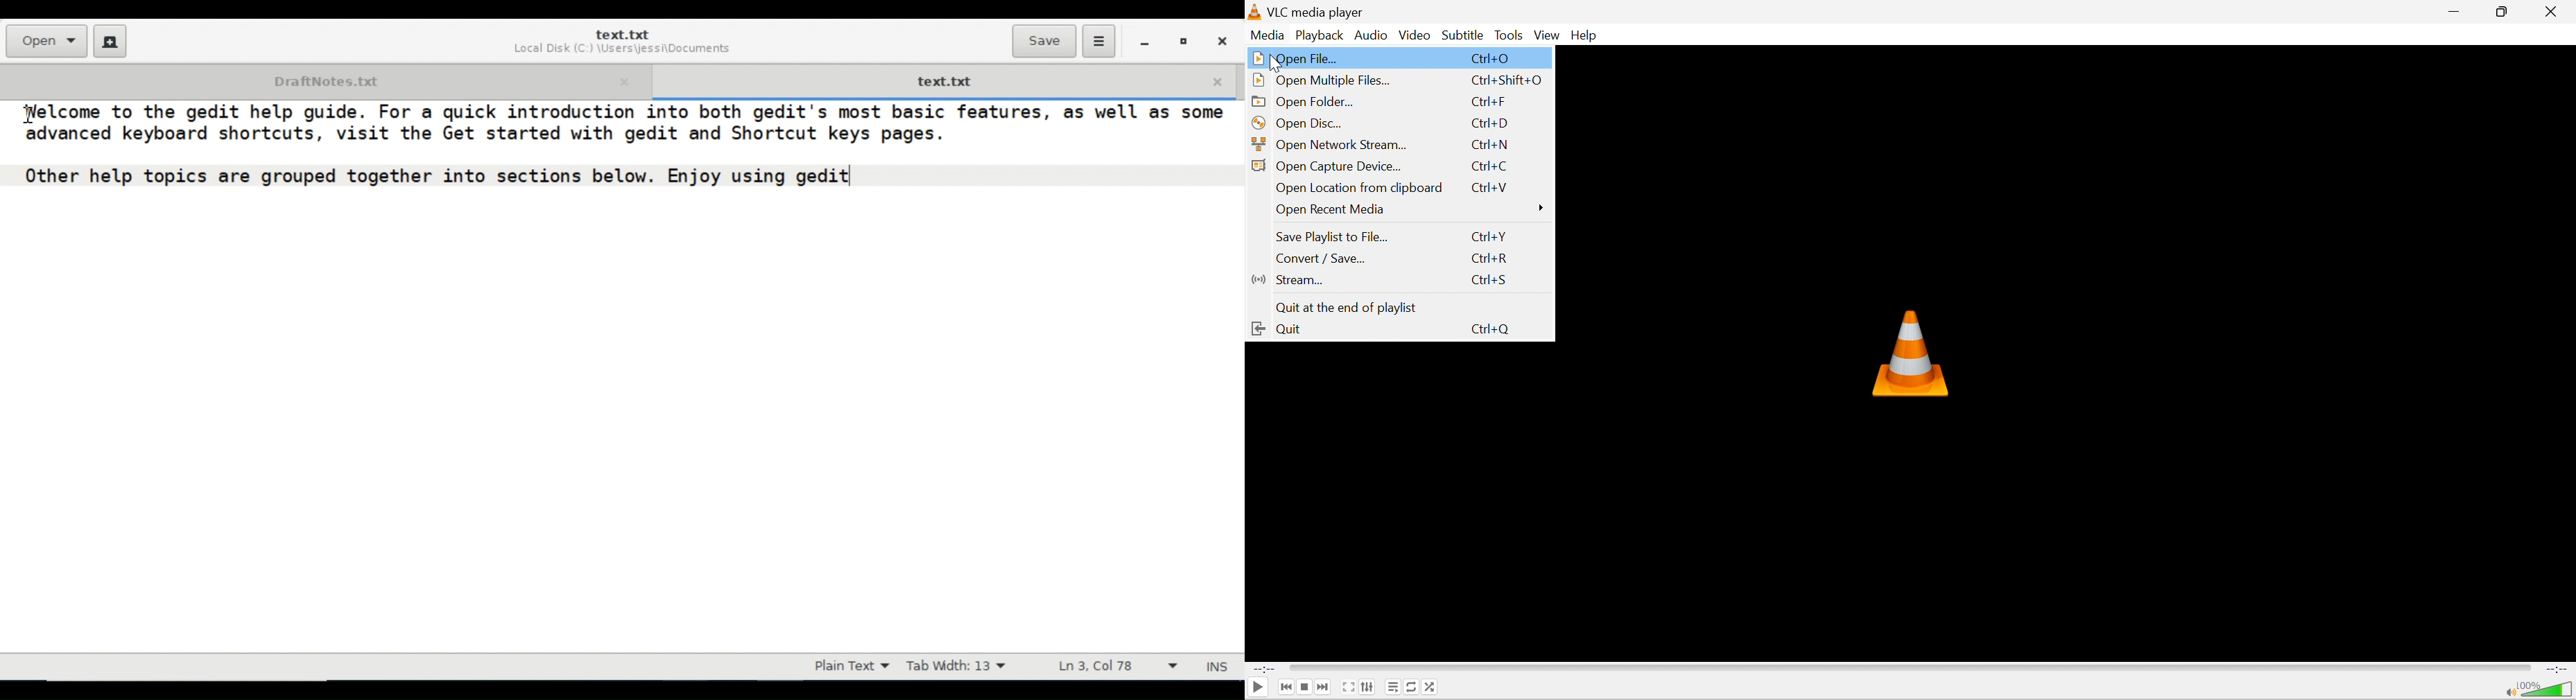 The width and height of the screenshot is (2576, 700). I want to click on Show extended settings, so click(1369, 687).